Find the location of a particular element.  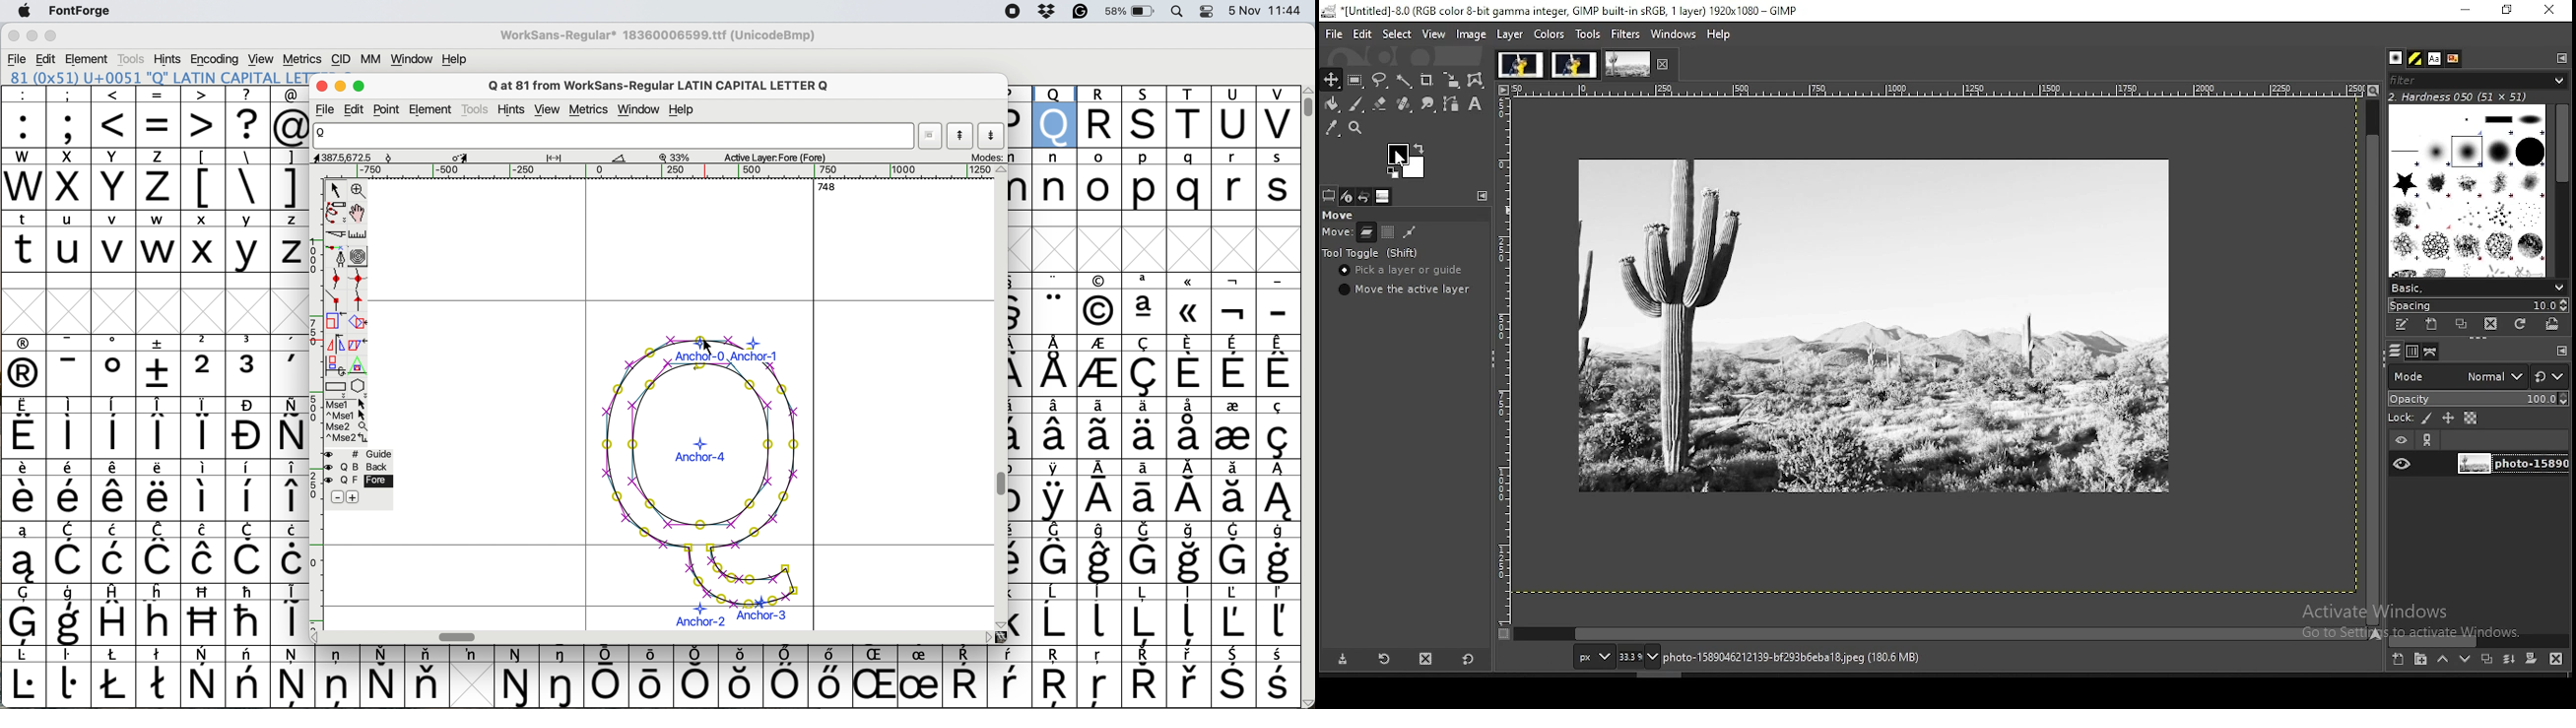

hardness 050 is located at coordinates (2482, 97).